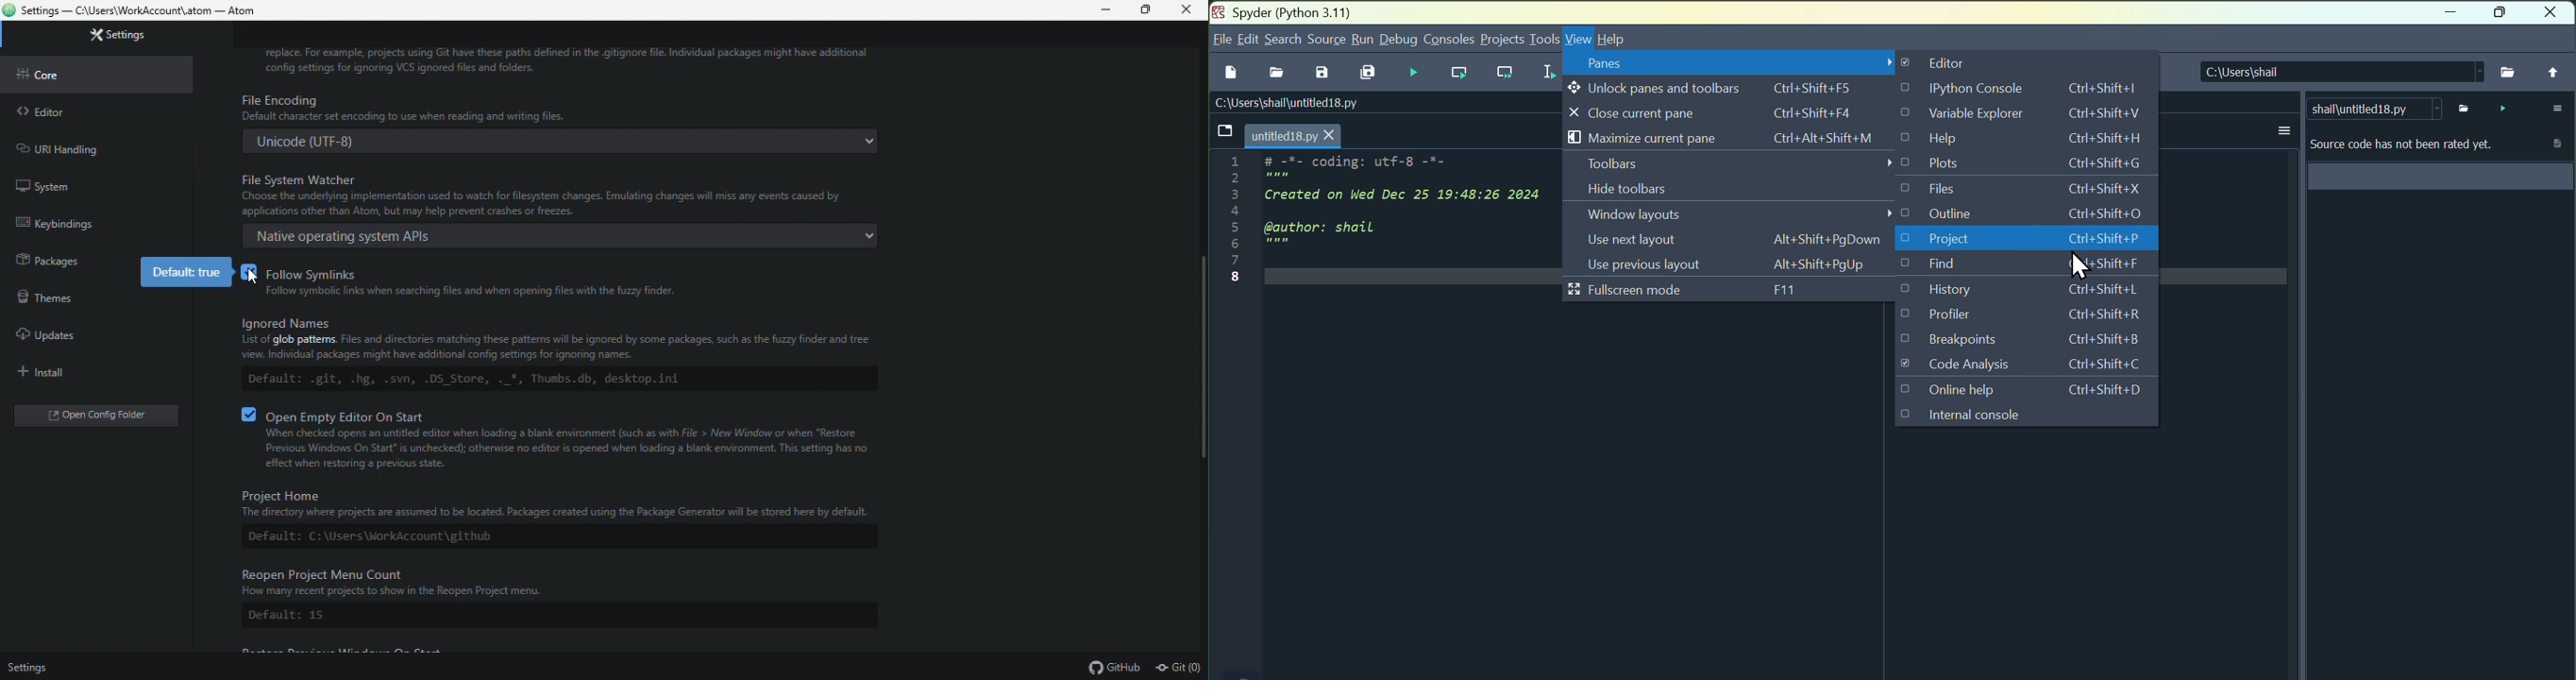 The image size is (2576, 700). I want to click on Project, so click(1504, 38).